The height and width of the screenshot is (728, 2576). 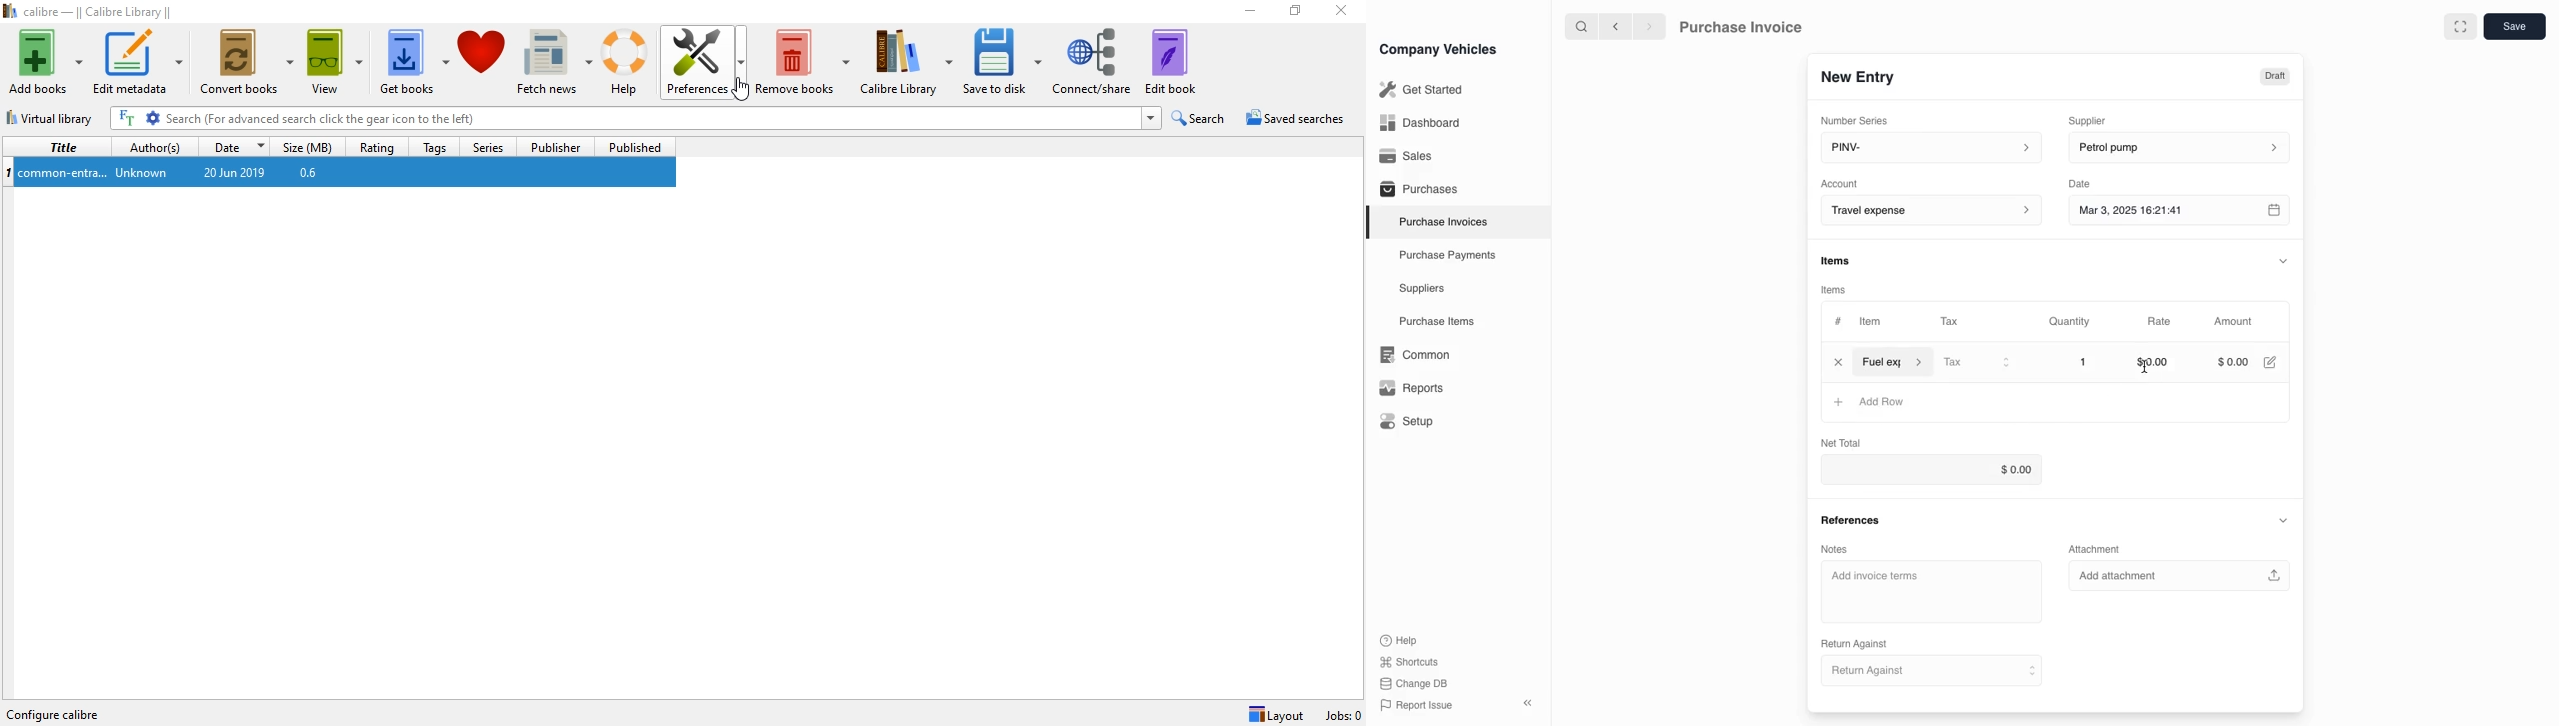 What do you see at coordinates (1419, 123) in the screenshot?
I see `Dashboard` at bounding box center [1419, 123].